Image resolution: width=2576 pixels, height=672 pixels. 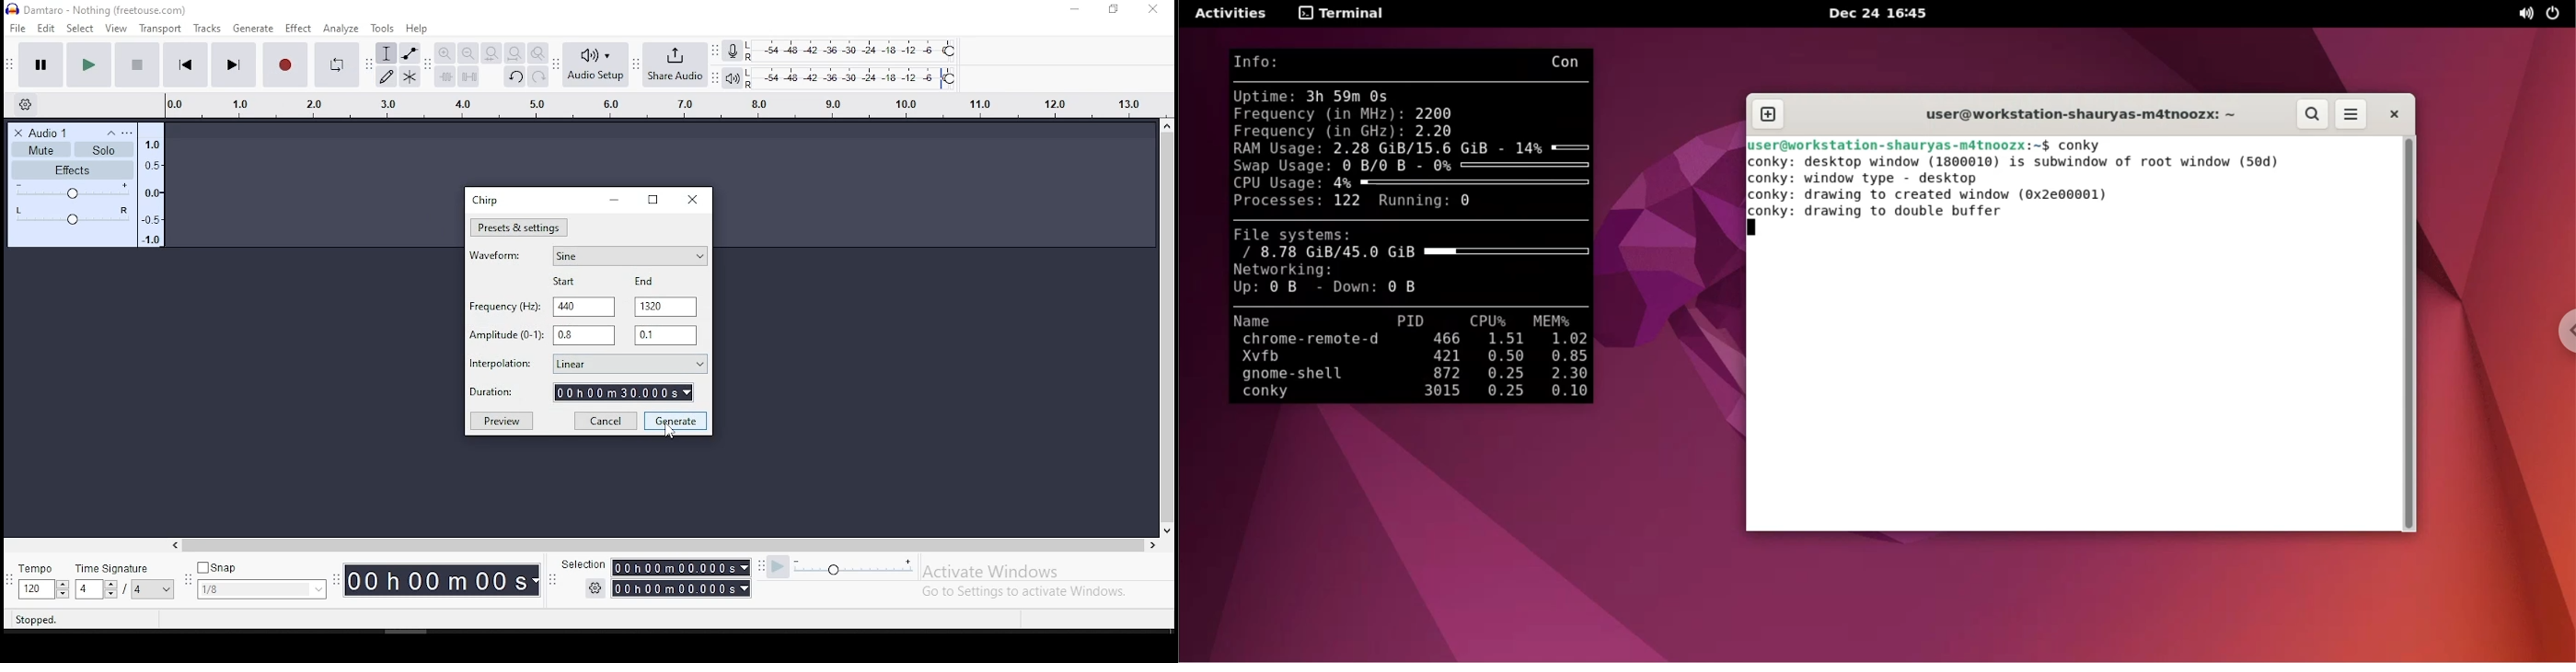 I want to click on playback speed, so click(x=841, y=567).